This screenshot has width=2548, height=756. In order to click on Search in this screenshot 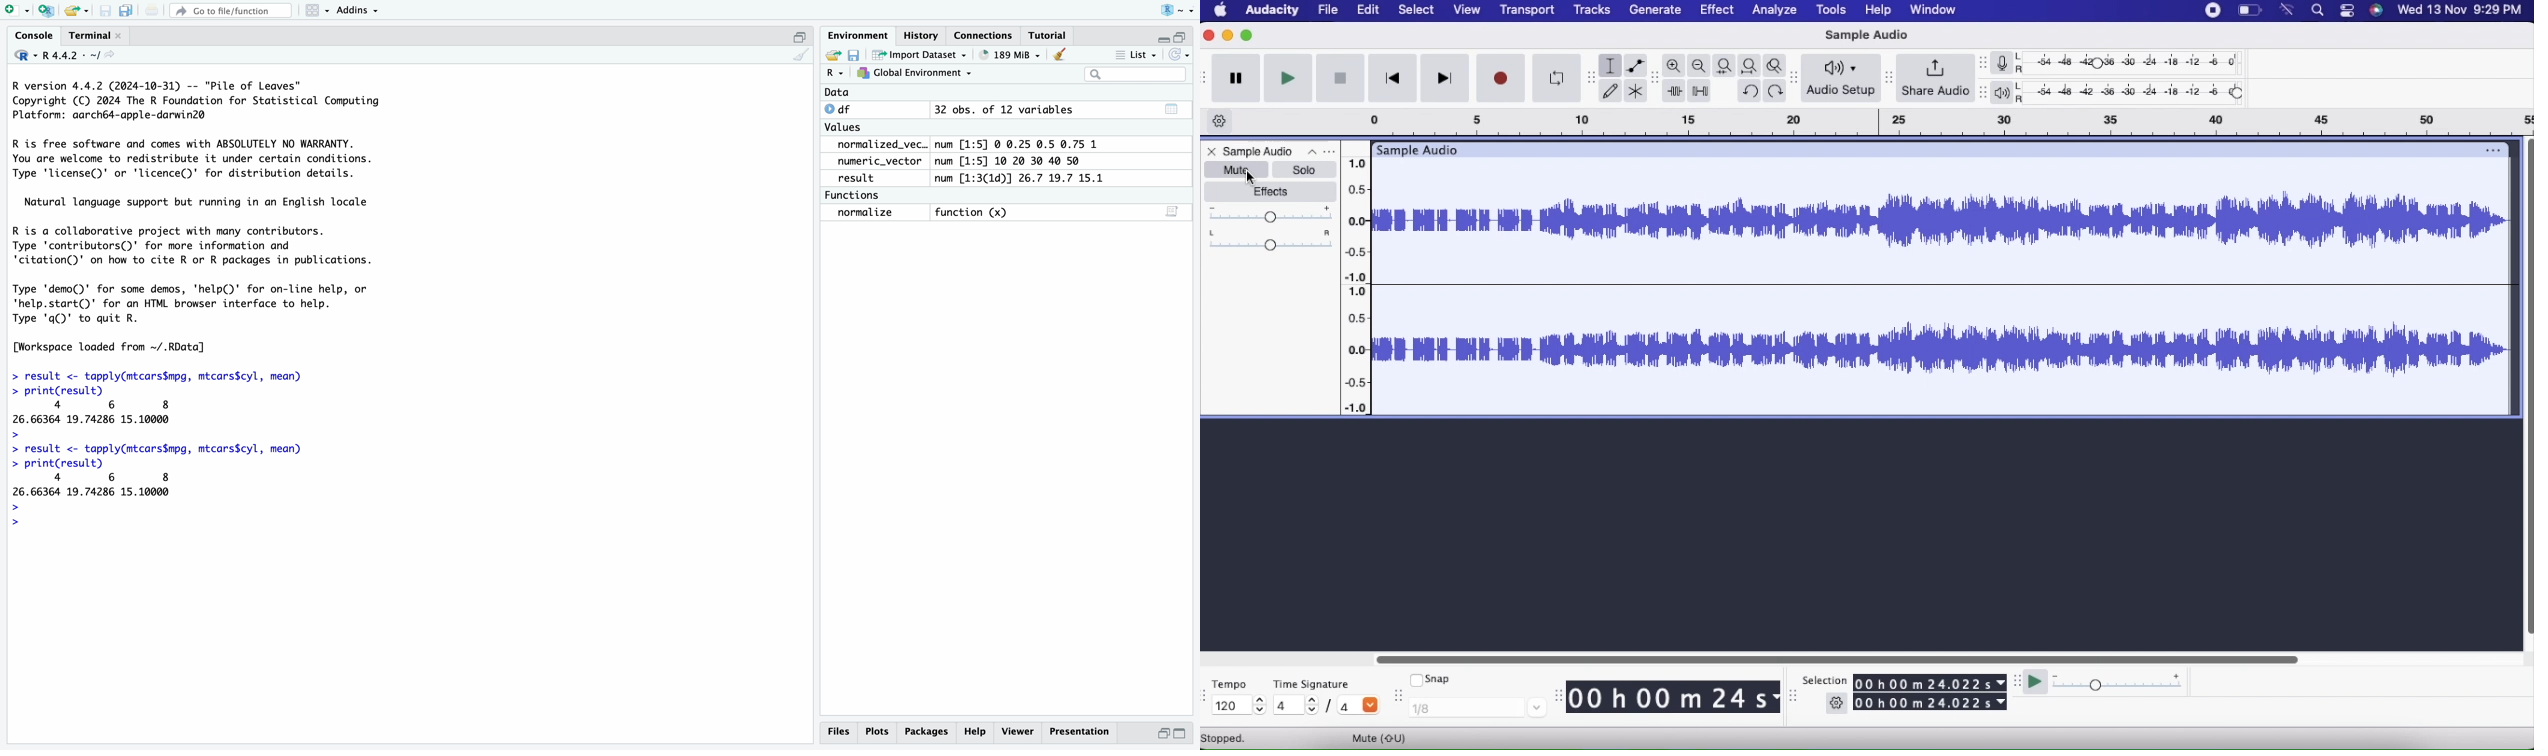, I will do `click(1134, 74)`.